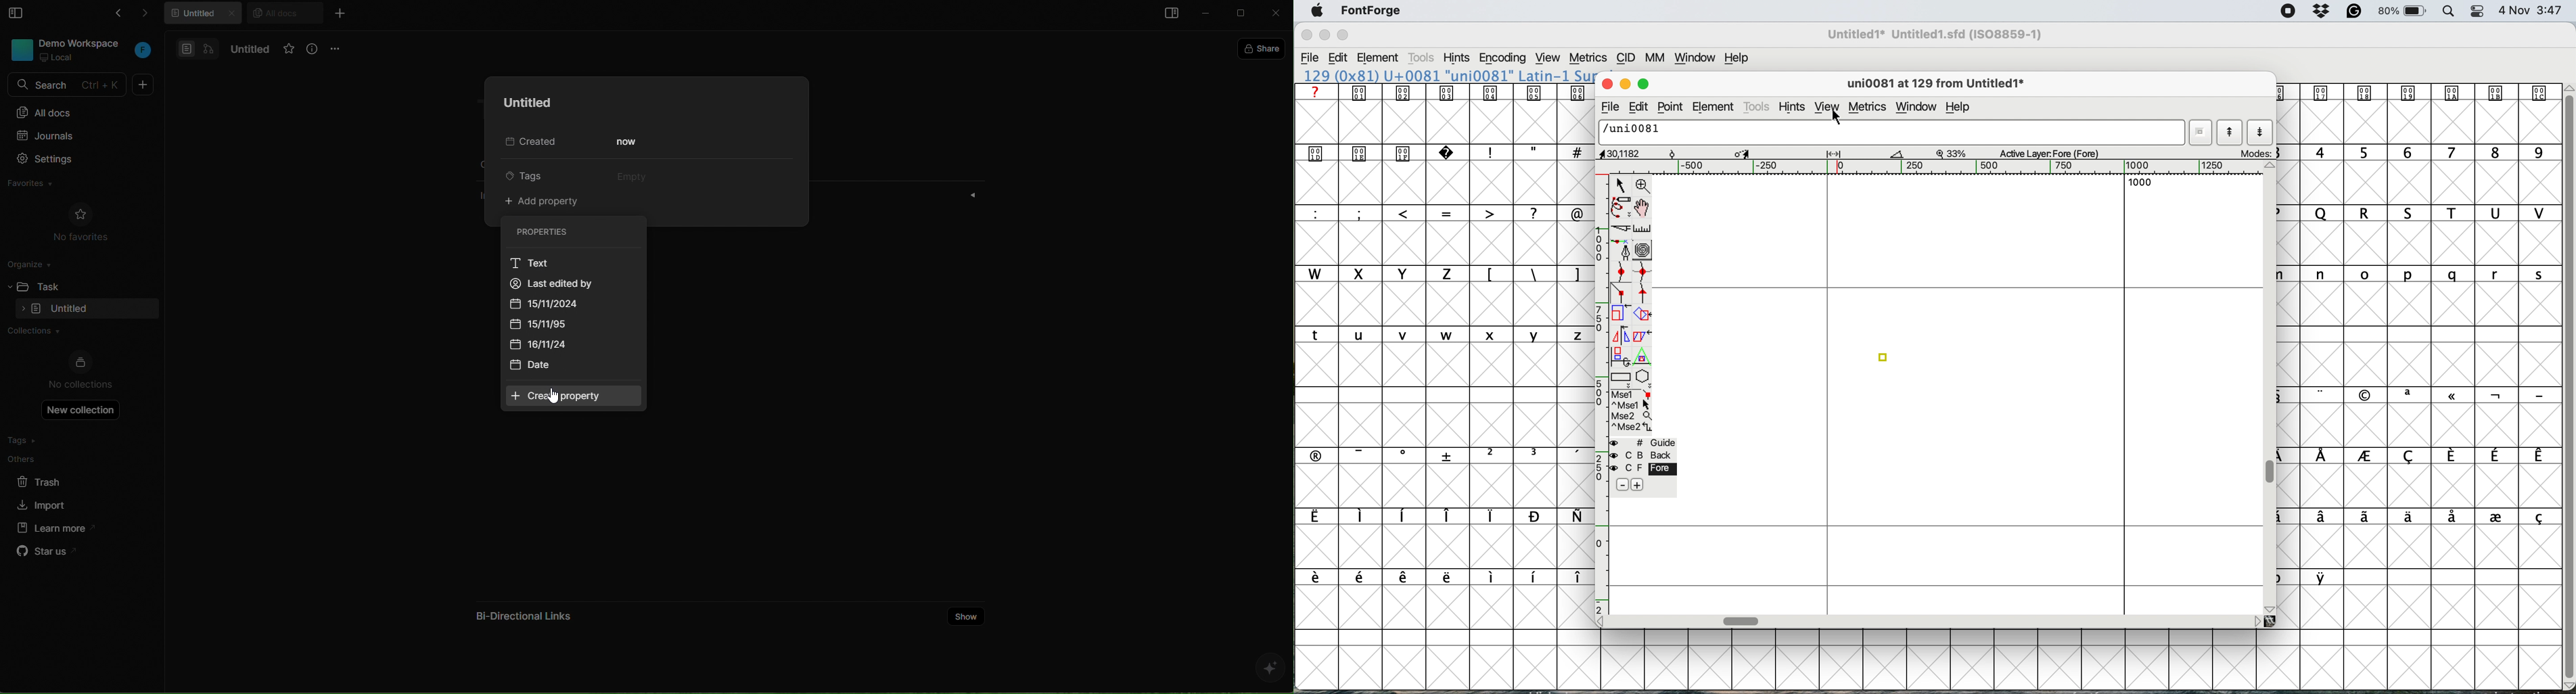 Image resolution: width=2576 pixels, height=700 pixels. What do you see at coordinates (83, 43) in the screenshot?
I see `DEMO WORKSPACE` at bounding box center [83, 43].